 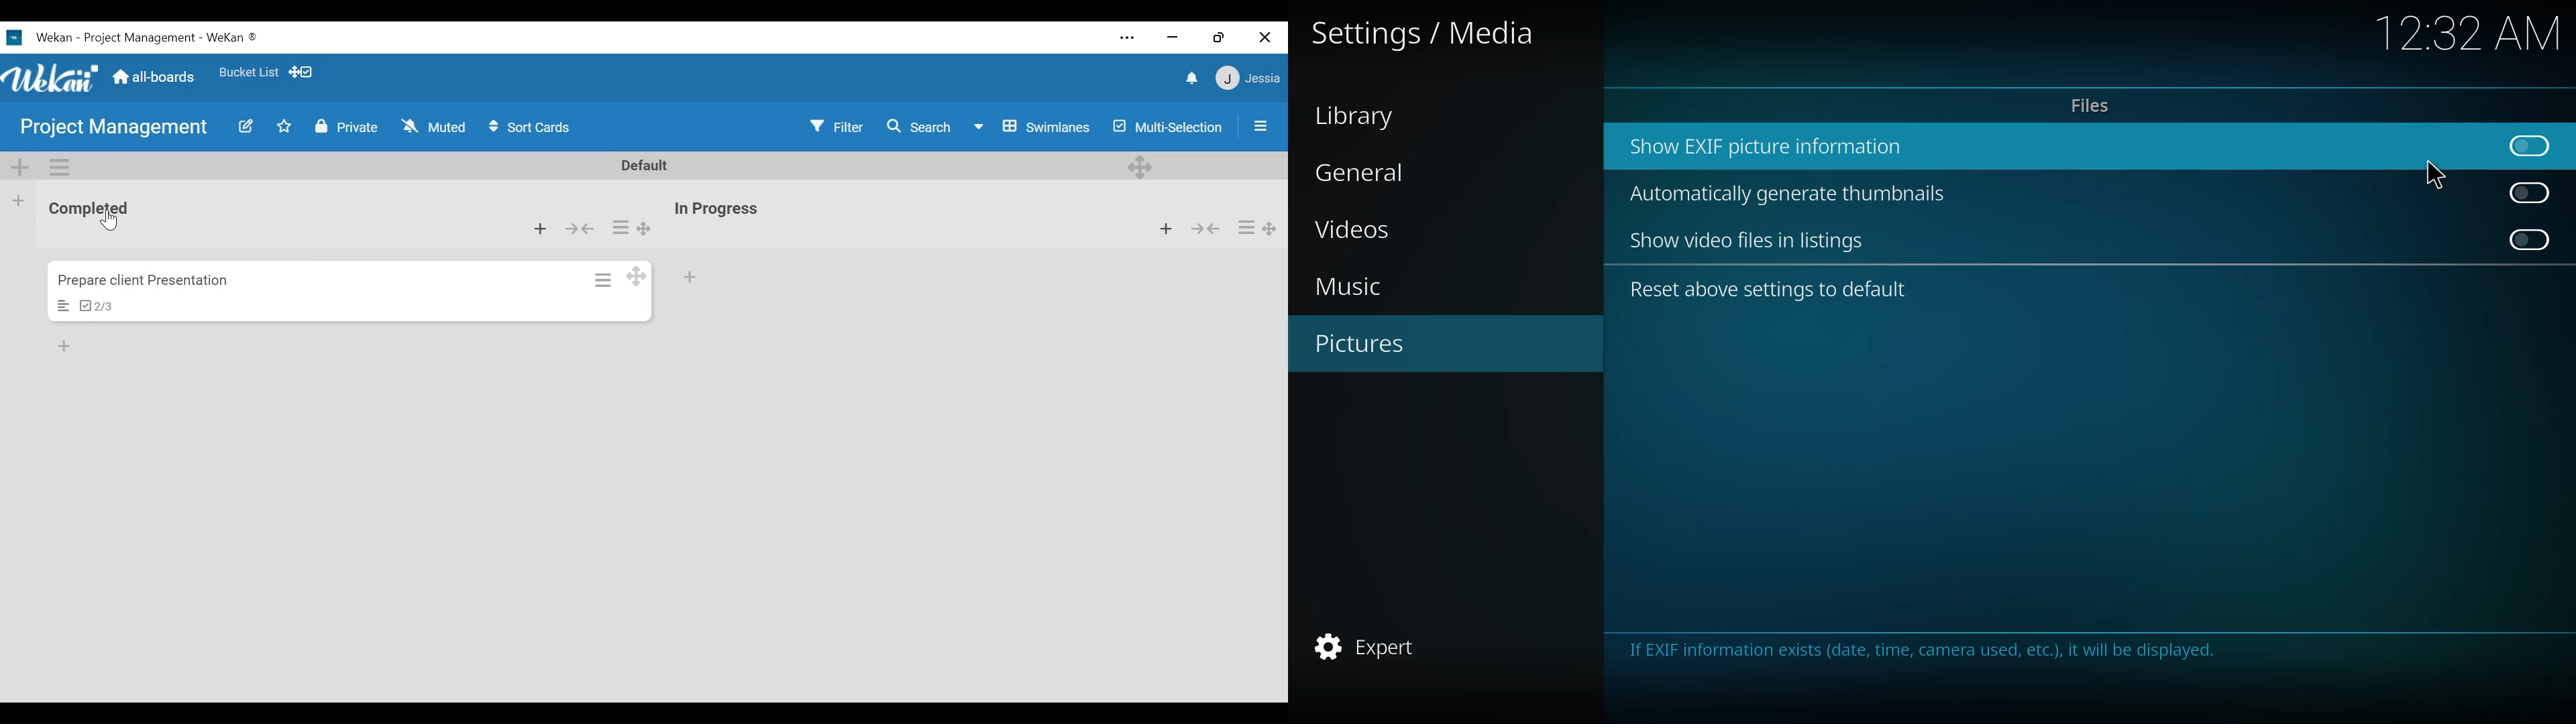 What do you see at coordinates (1140, 165) in the screenshot?
I see `Desktop drag handles` at bounding box center [1140, 165].